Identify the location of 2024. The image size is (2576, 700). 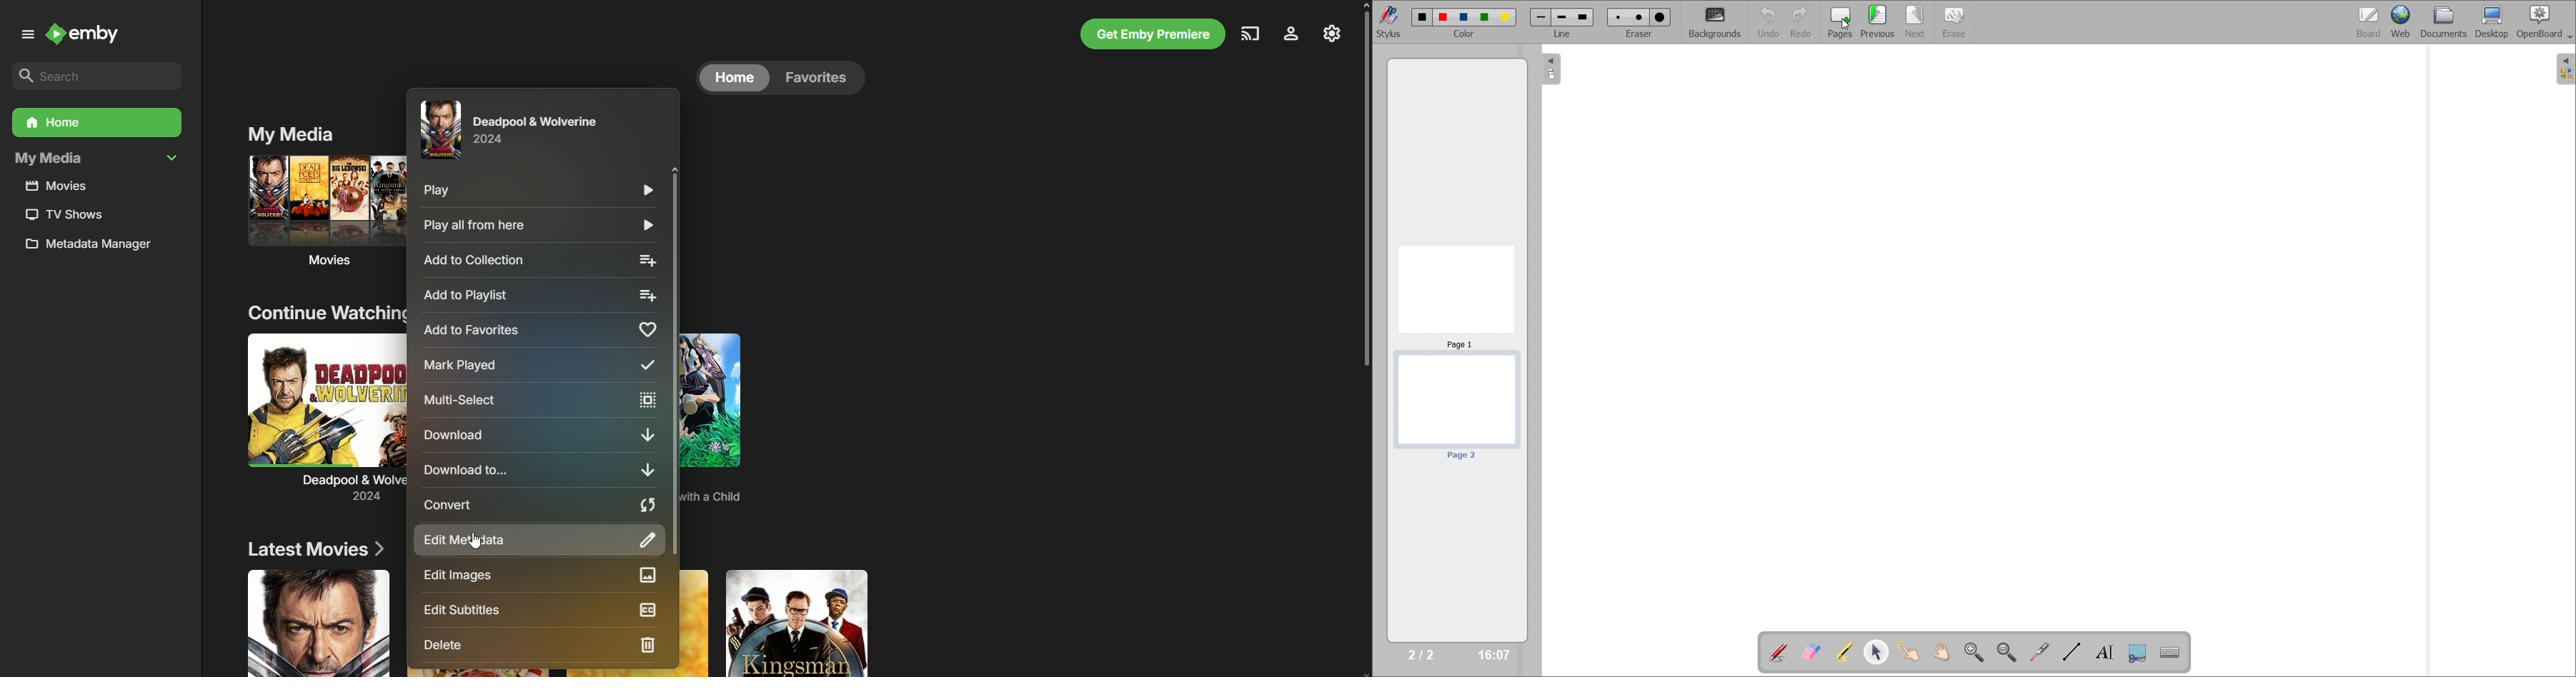
(342, 496).